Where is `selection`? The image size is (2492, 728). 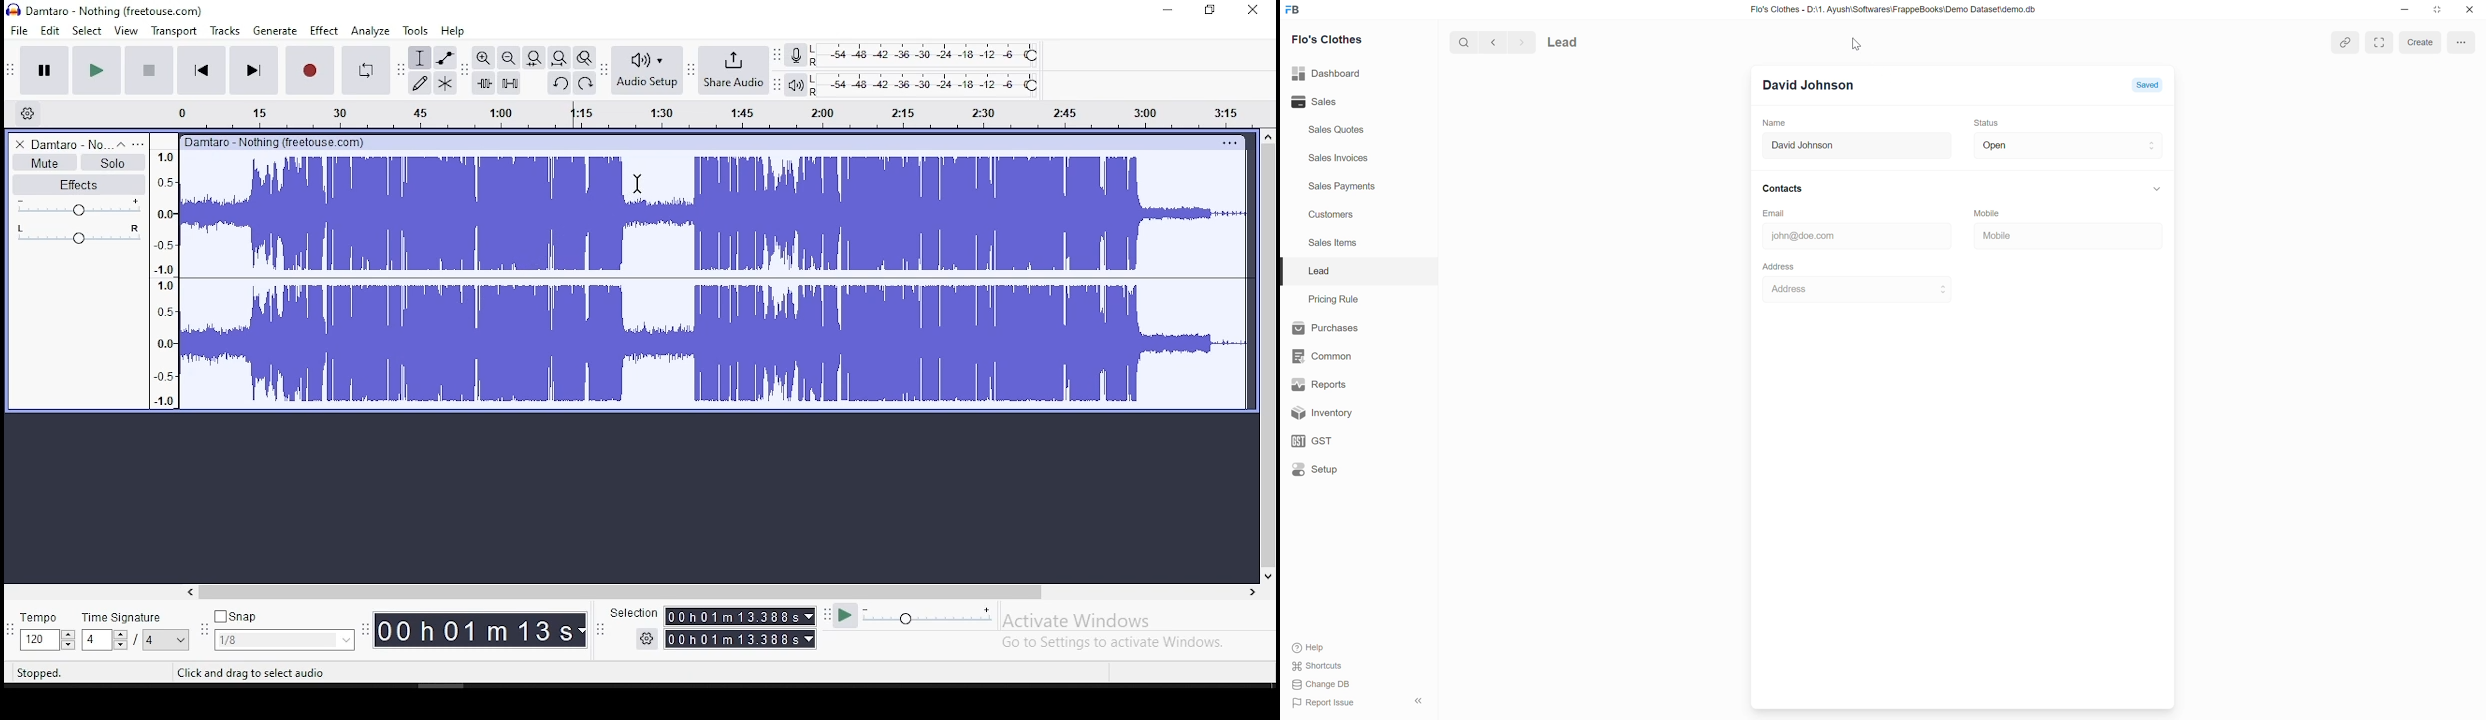
selection is located at coordinates (634, 612).